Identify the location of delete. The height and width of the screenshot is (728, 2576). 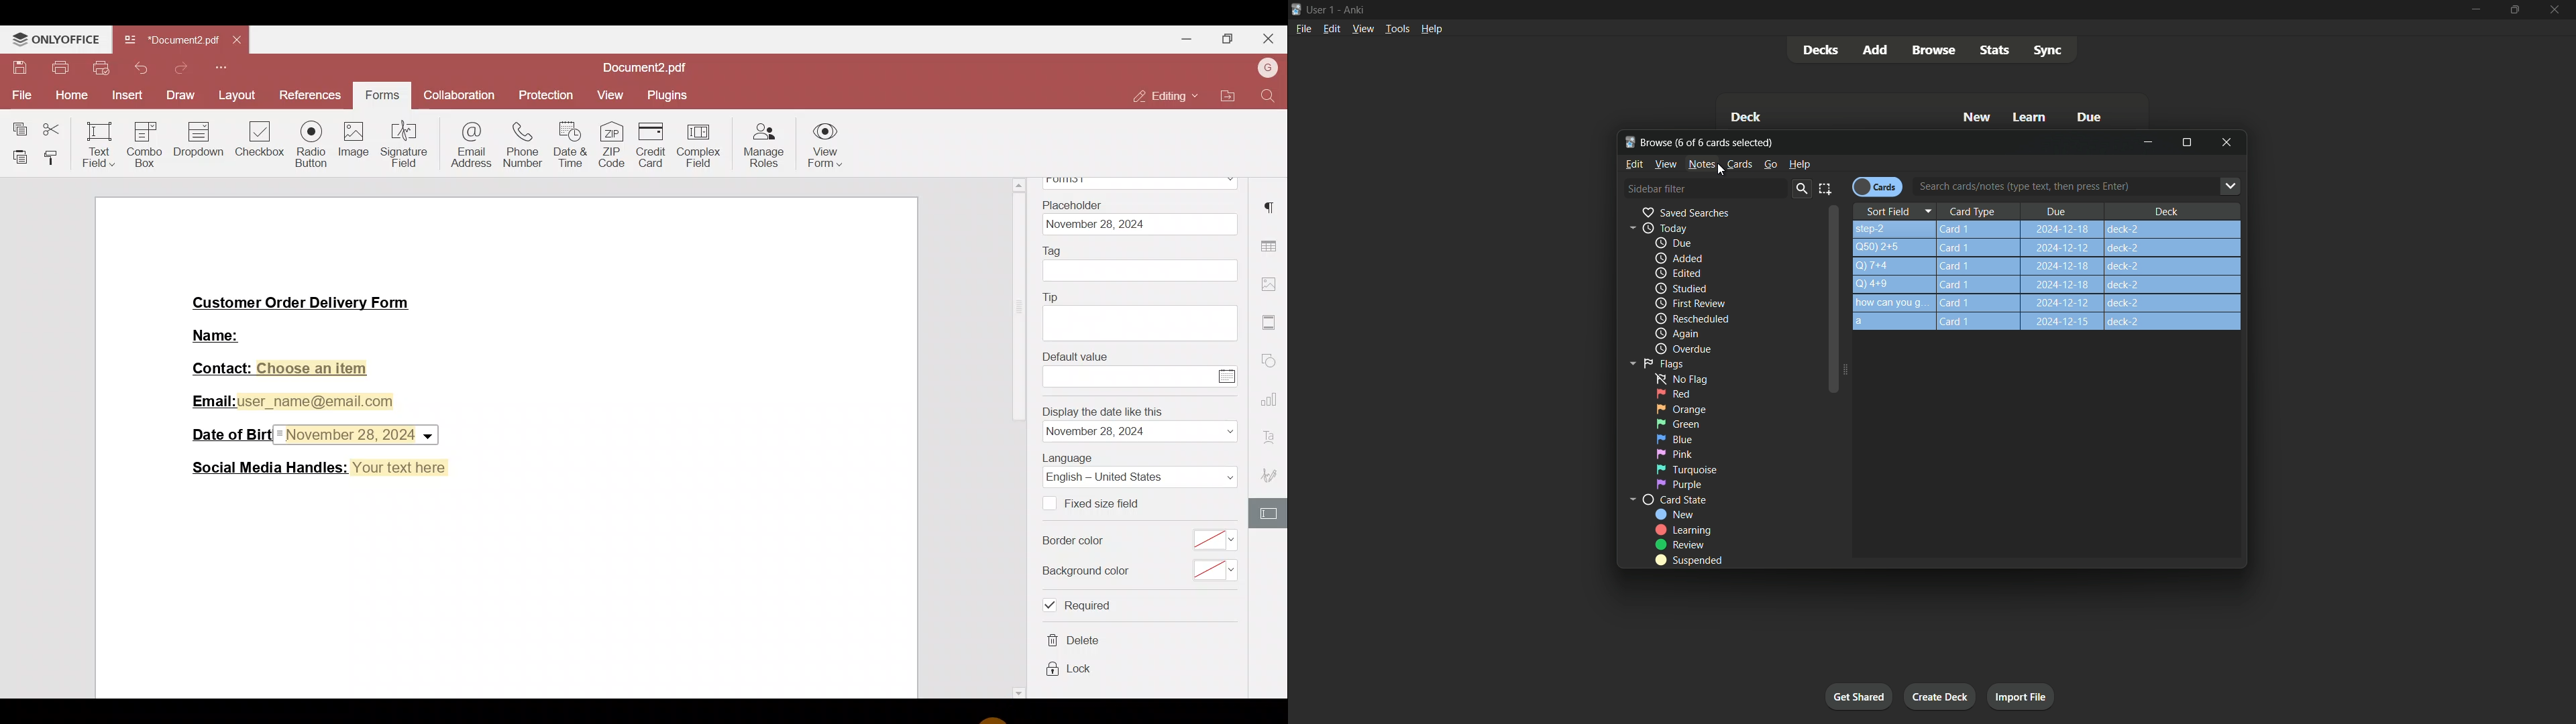
(1076, 641).